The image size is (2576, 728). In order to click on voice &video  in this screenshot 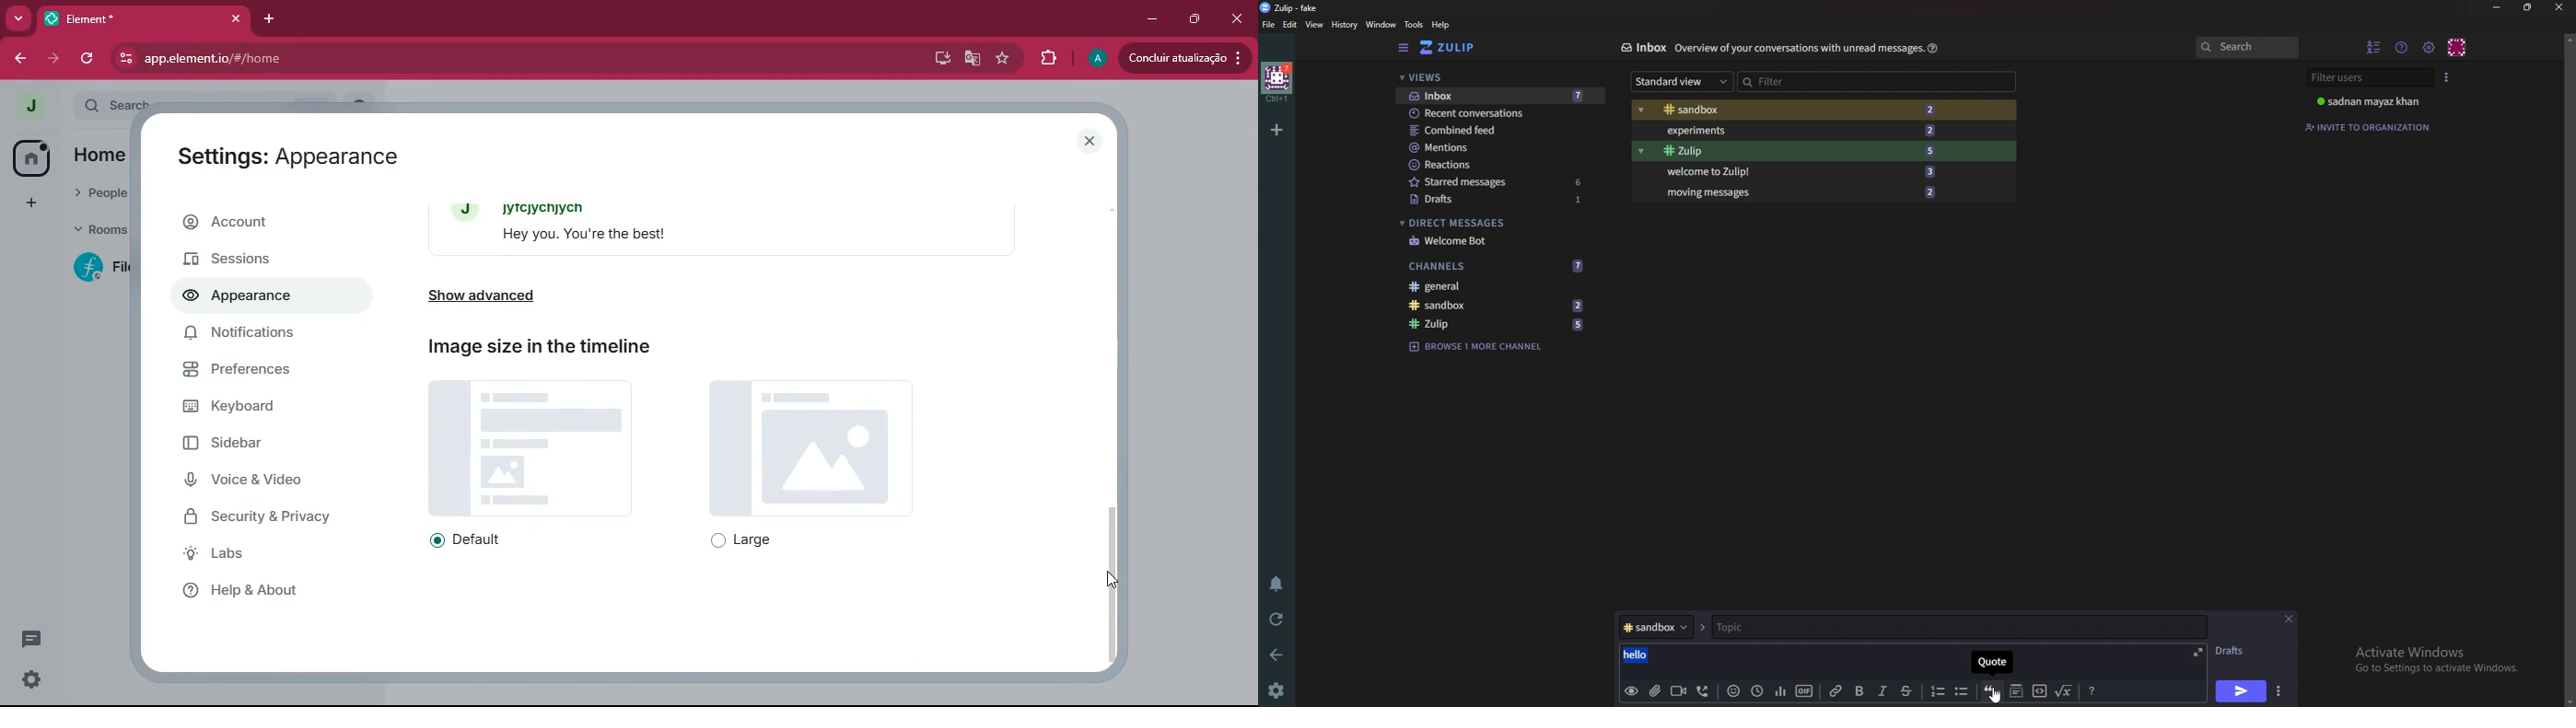, I will do `click(267, 481)`.